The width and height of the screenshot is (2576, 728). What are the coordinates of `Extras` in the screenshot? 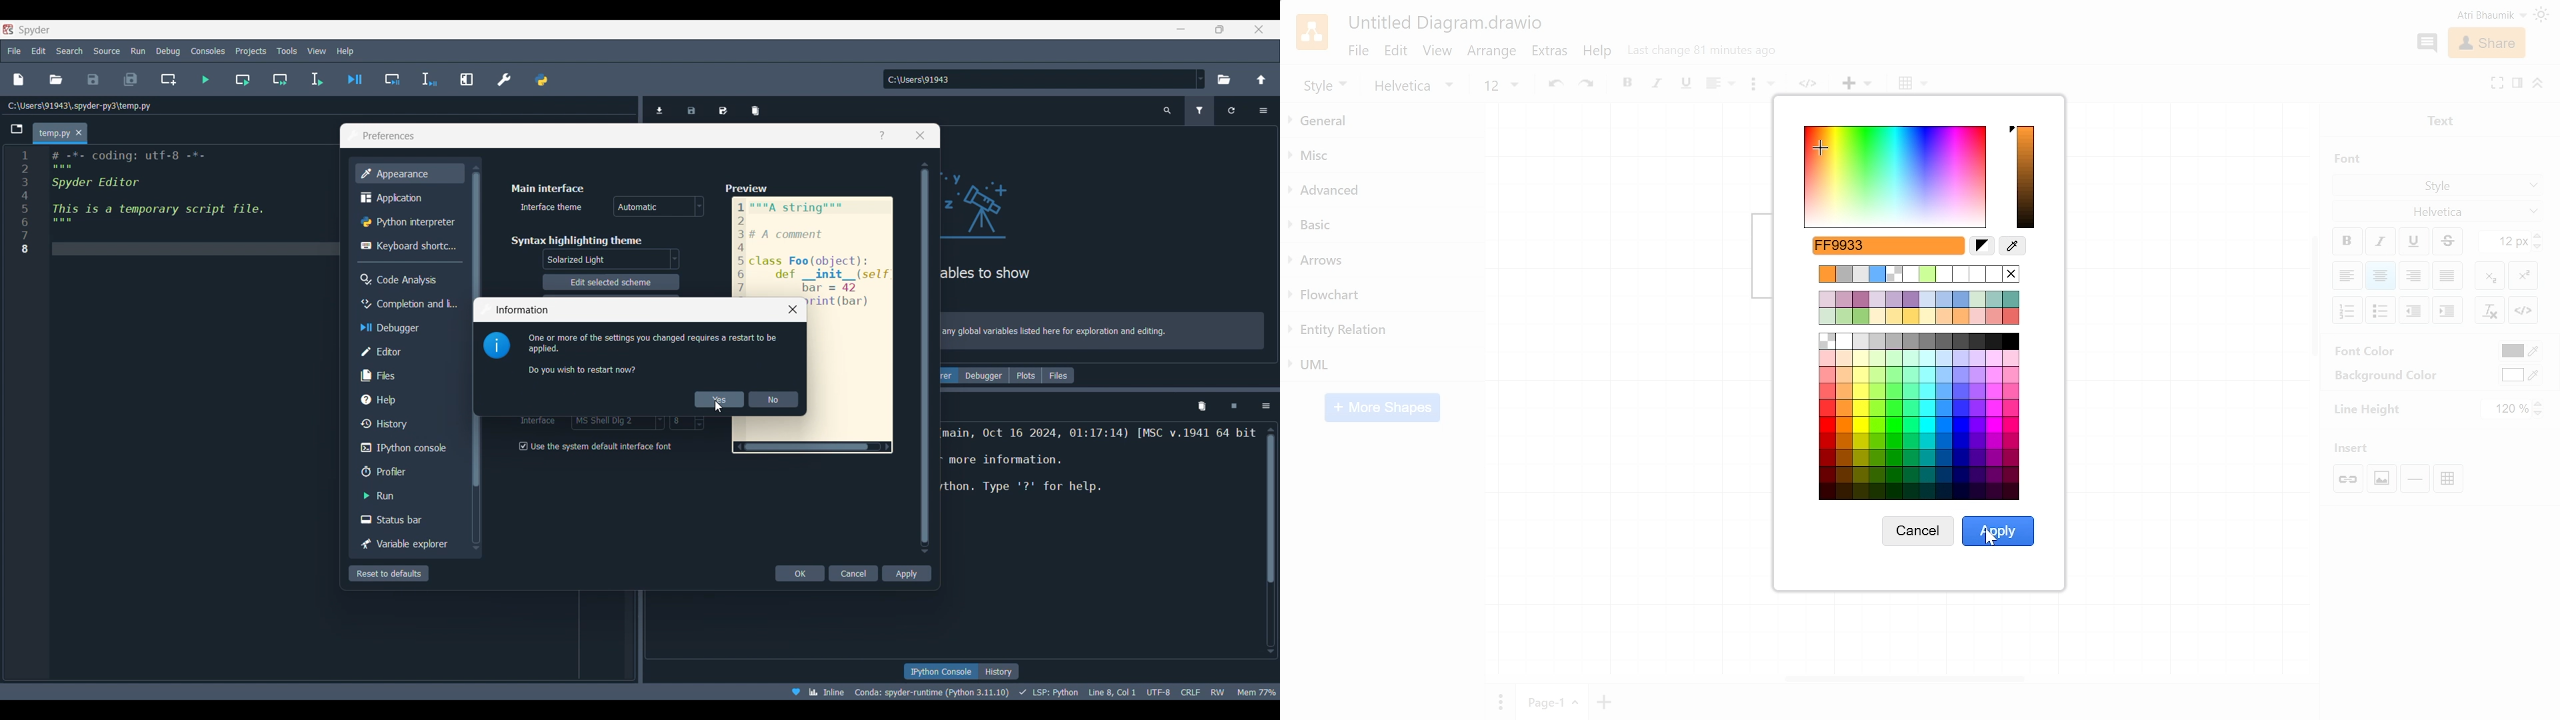 It's located at (1552, 53).